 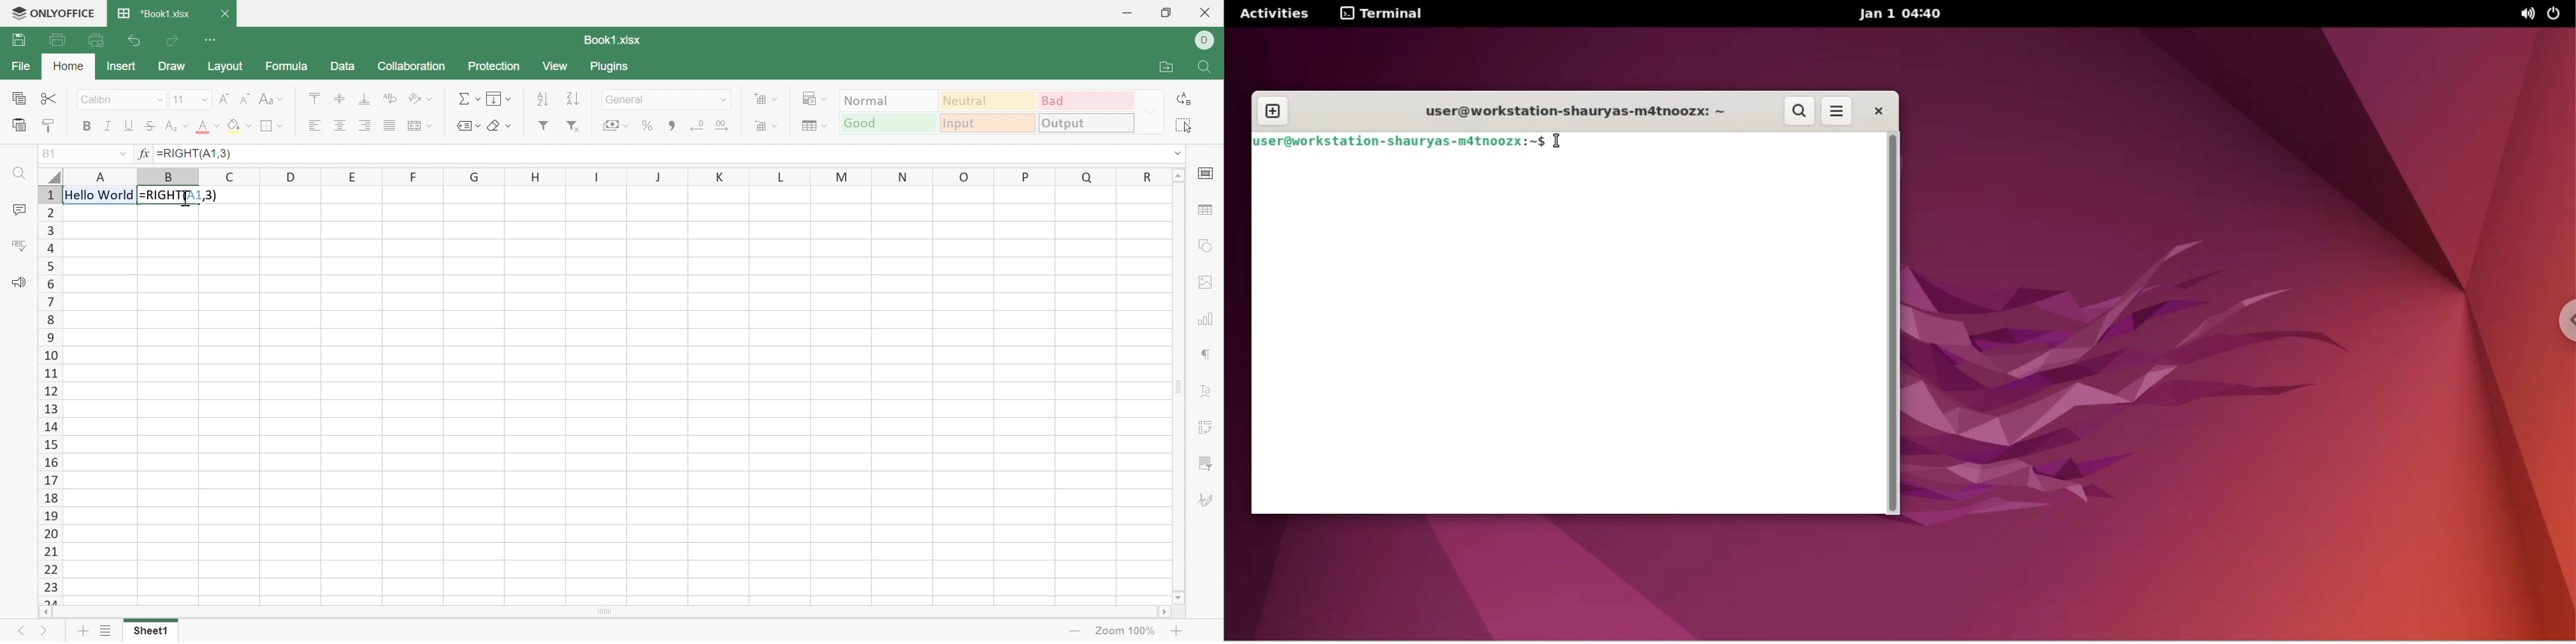 What do you see at coordinates (888, 100) in the screenshot?
I see `Normal` at bounding box center [888, 100].